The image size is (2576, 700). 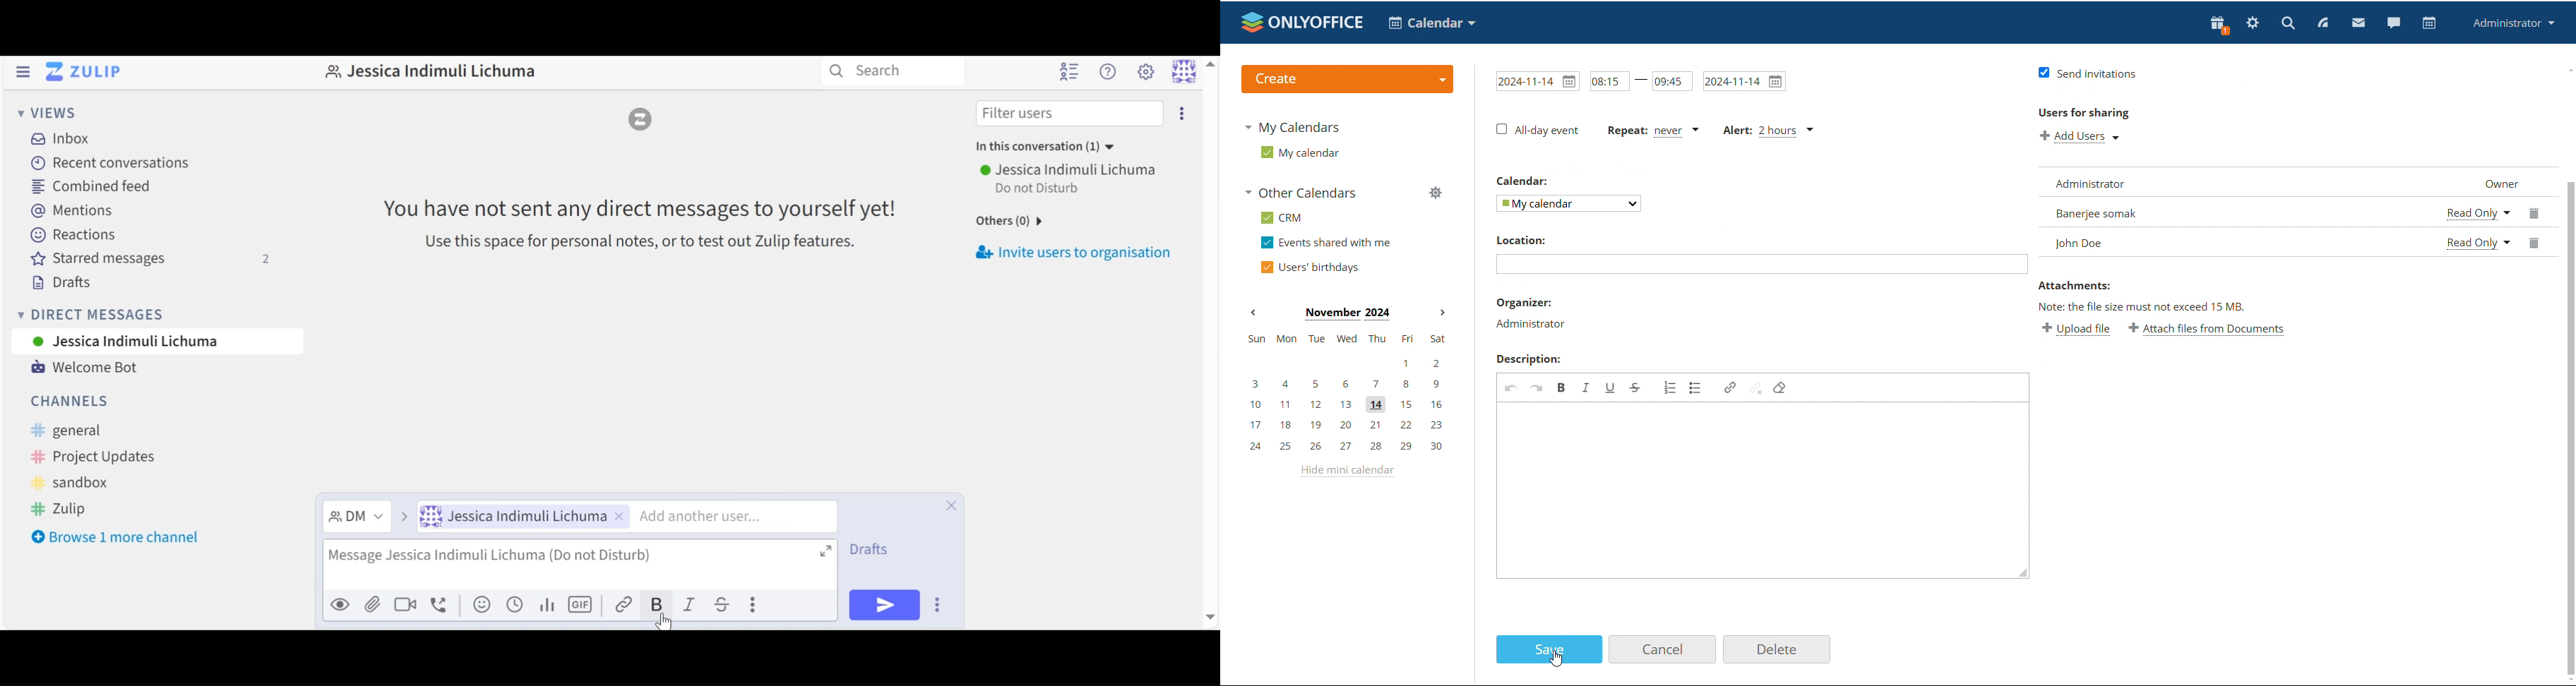 What do you see at coordinates (92, 188) in the screenshot?
I see `Combined feed` at bounding box center [92, 188].